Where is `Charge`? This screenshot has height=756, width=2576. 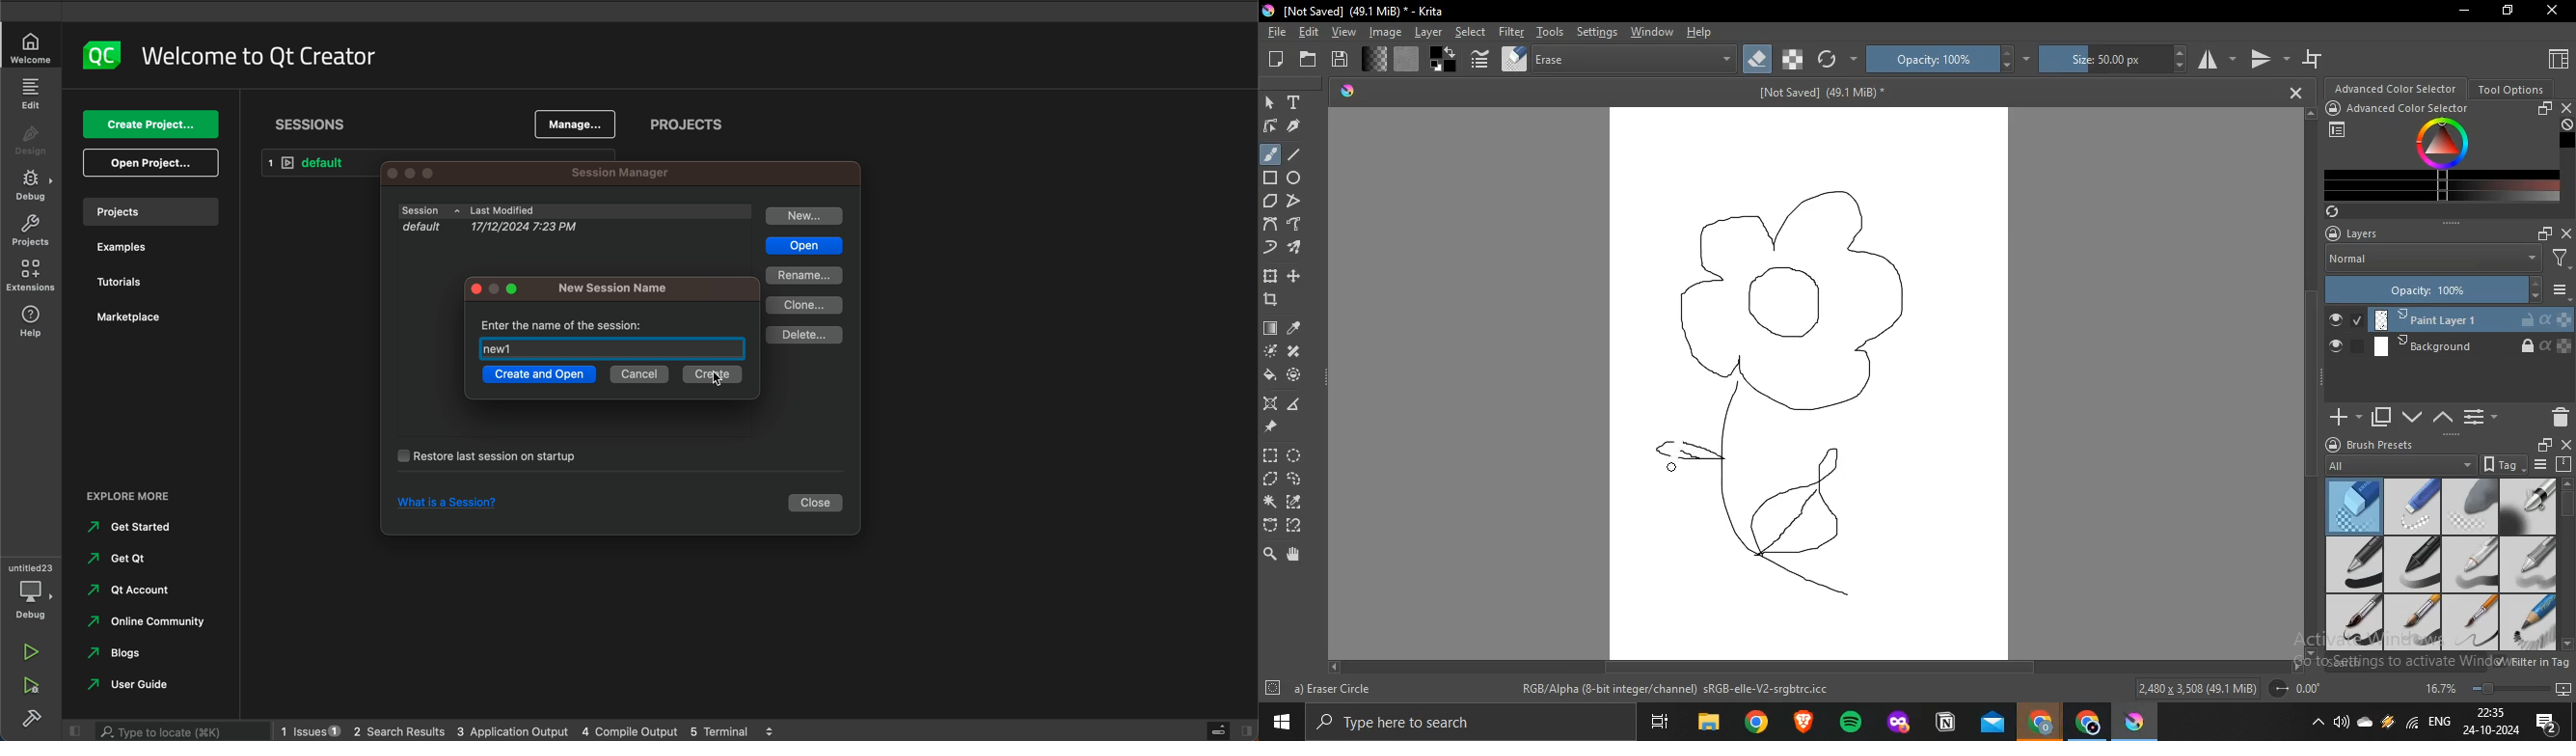
Charge is located at coordinates (2387, 721).